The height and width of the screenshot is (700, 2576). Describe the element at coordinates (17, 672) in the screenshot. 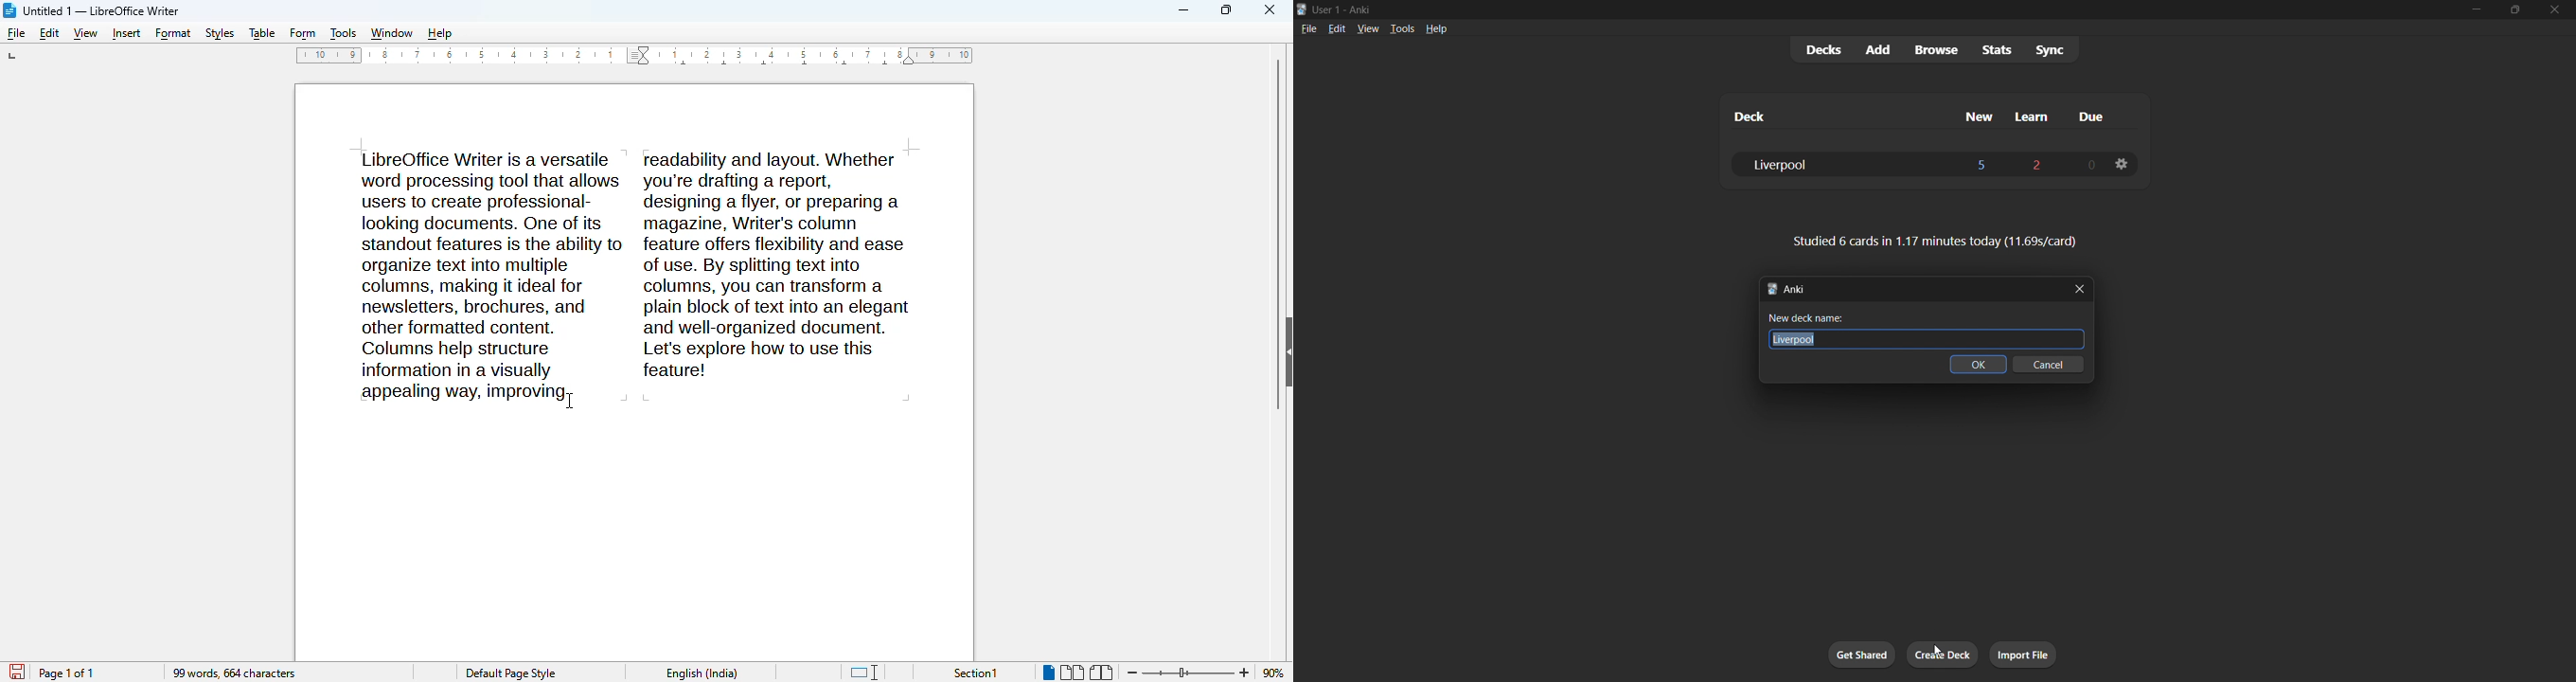

I see `click to save document` at that location.